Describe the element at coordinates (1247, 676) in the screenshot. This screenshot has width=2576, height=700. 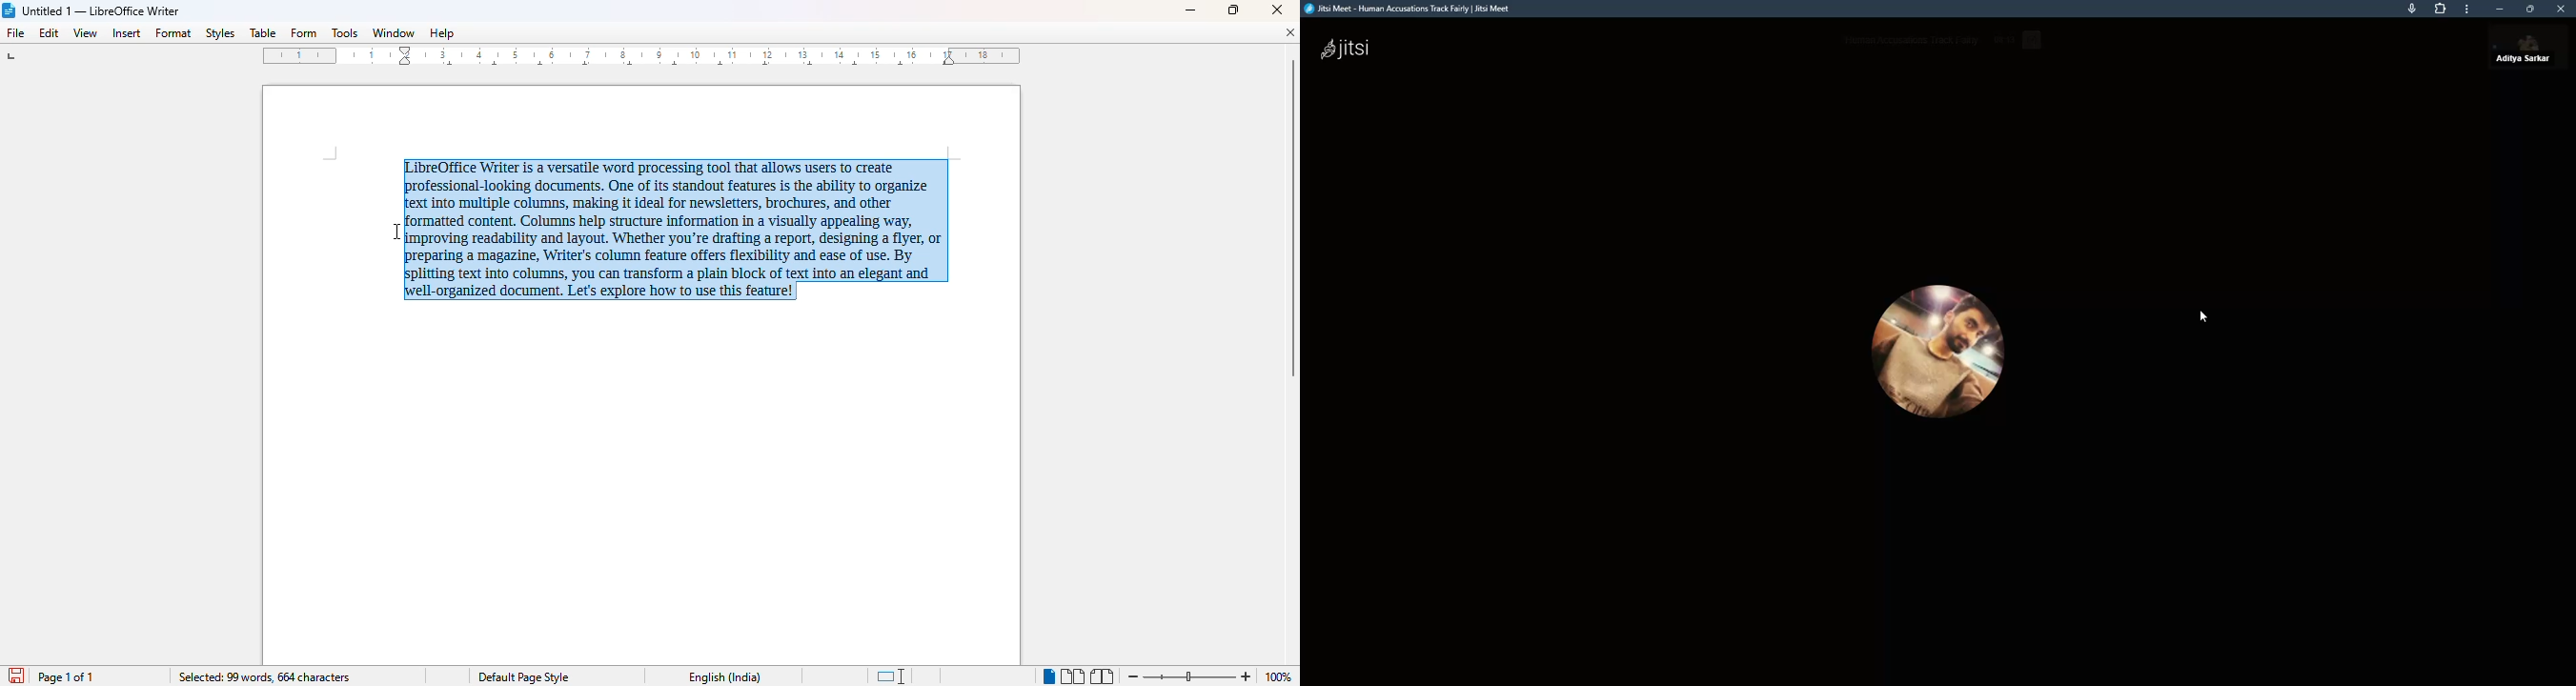
I see `zoom in` at that location.